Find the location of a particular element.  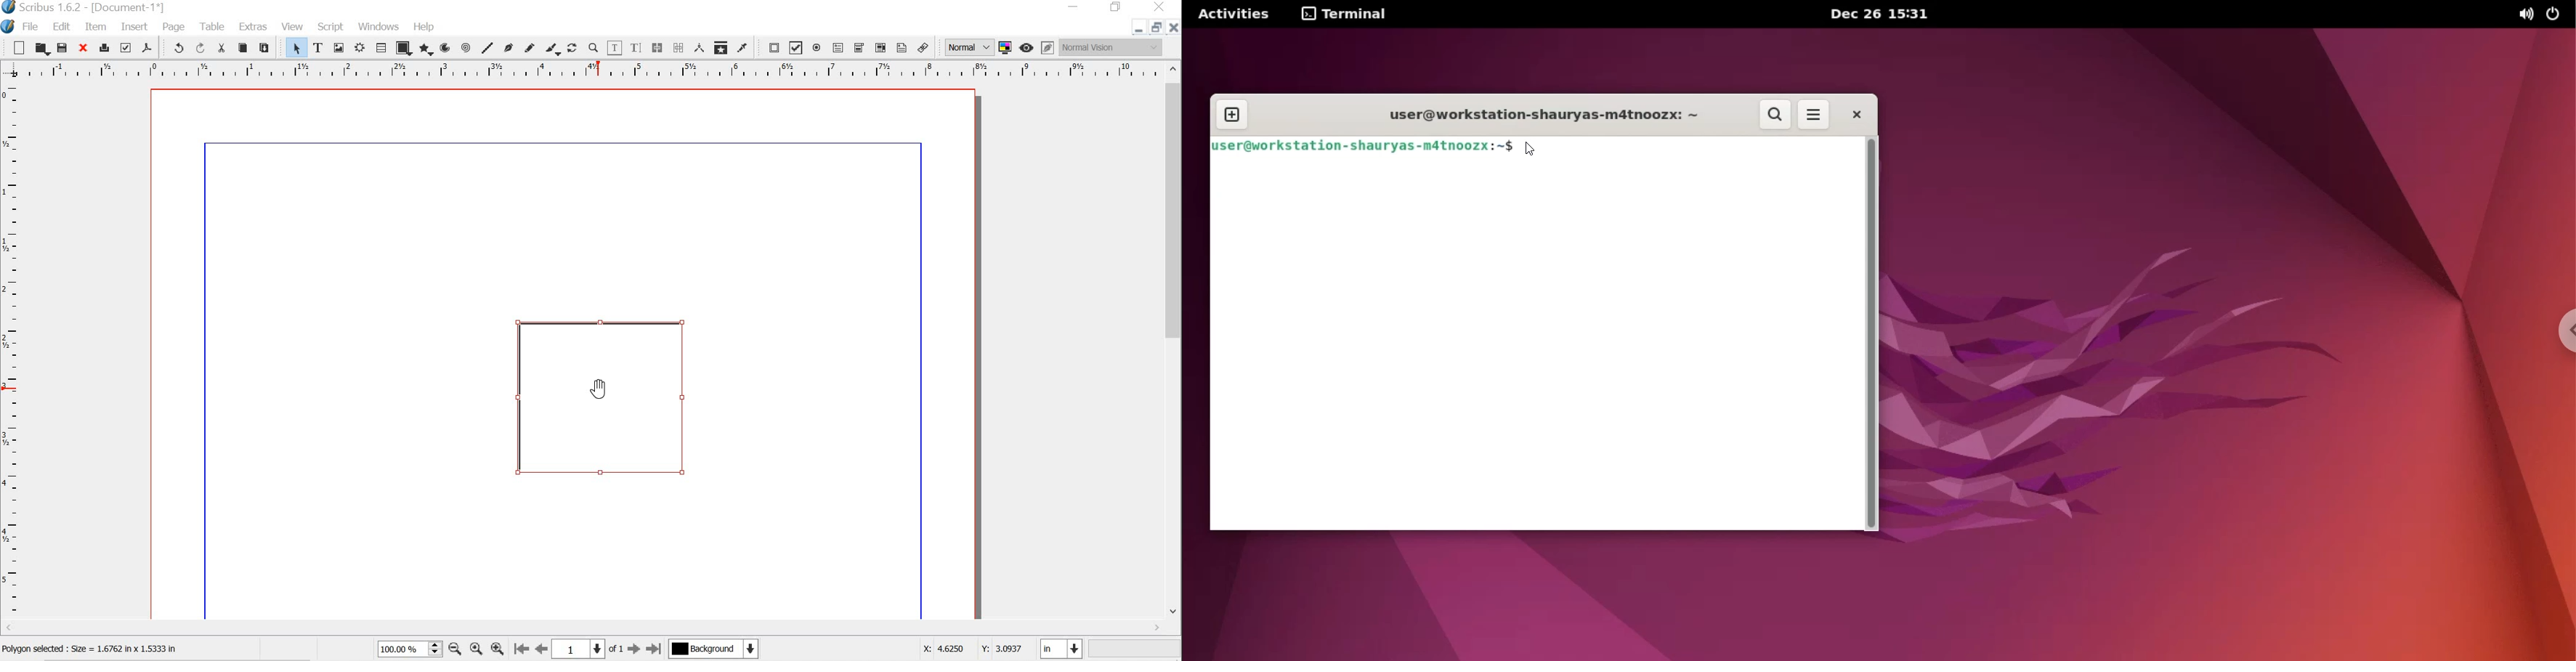

SCRIPT is located at coordinates (331, 25).